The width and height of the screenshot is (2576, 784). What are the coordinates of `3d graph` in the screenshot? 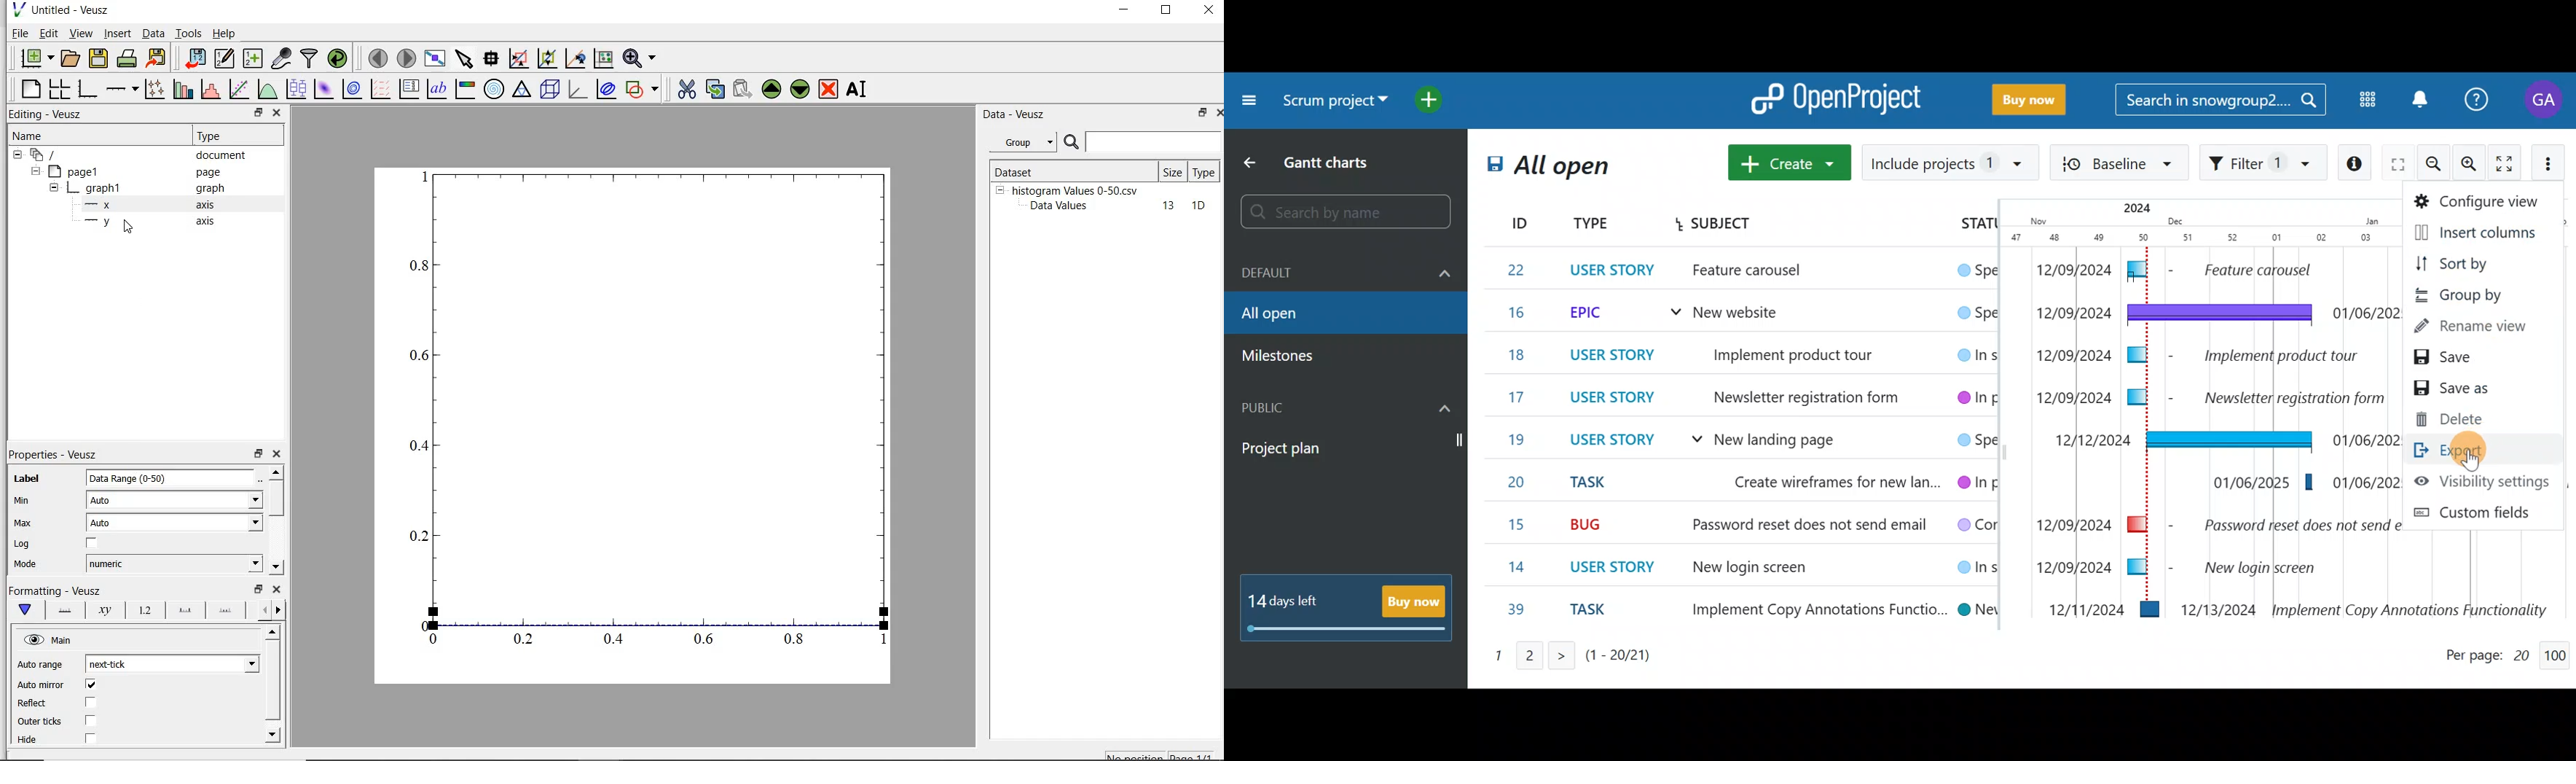 It's located at (577, 90).